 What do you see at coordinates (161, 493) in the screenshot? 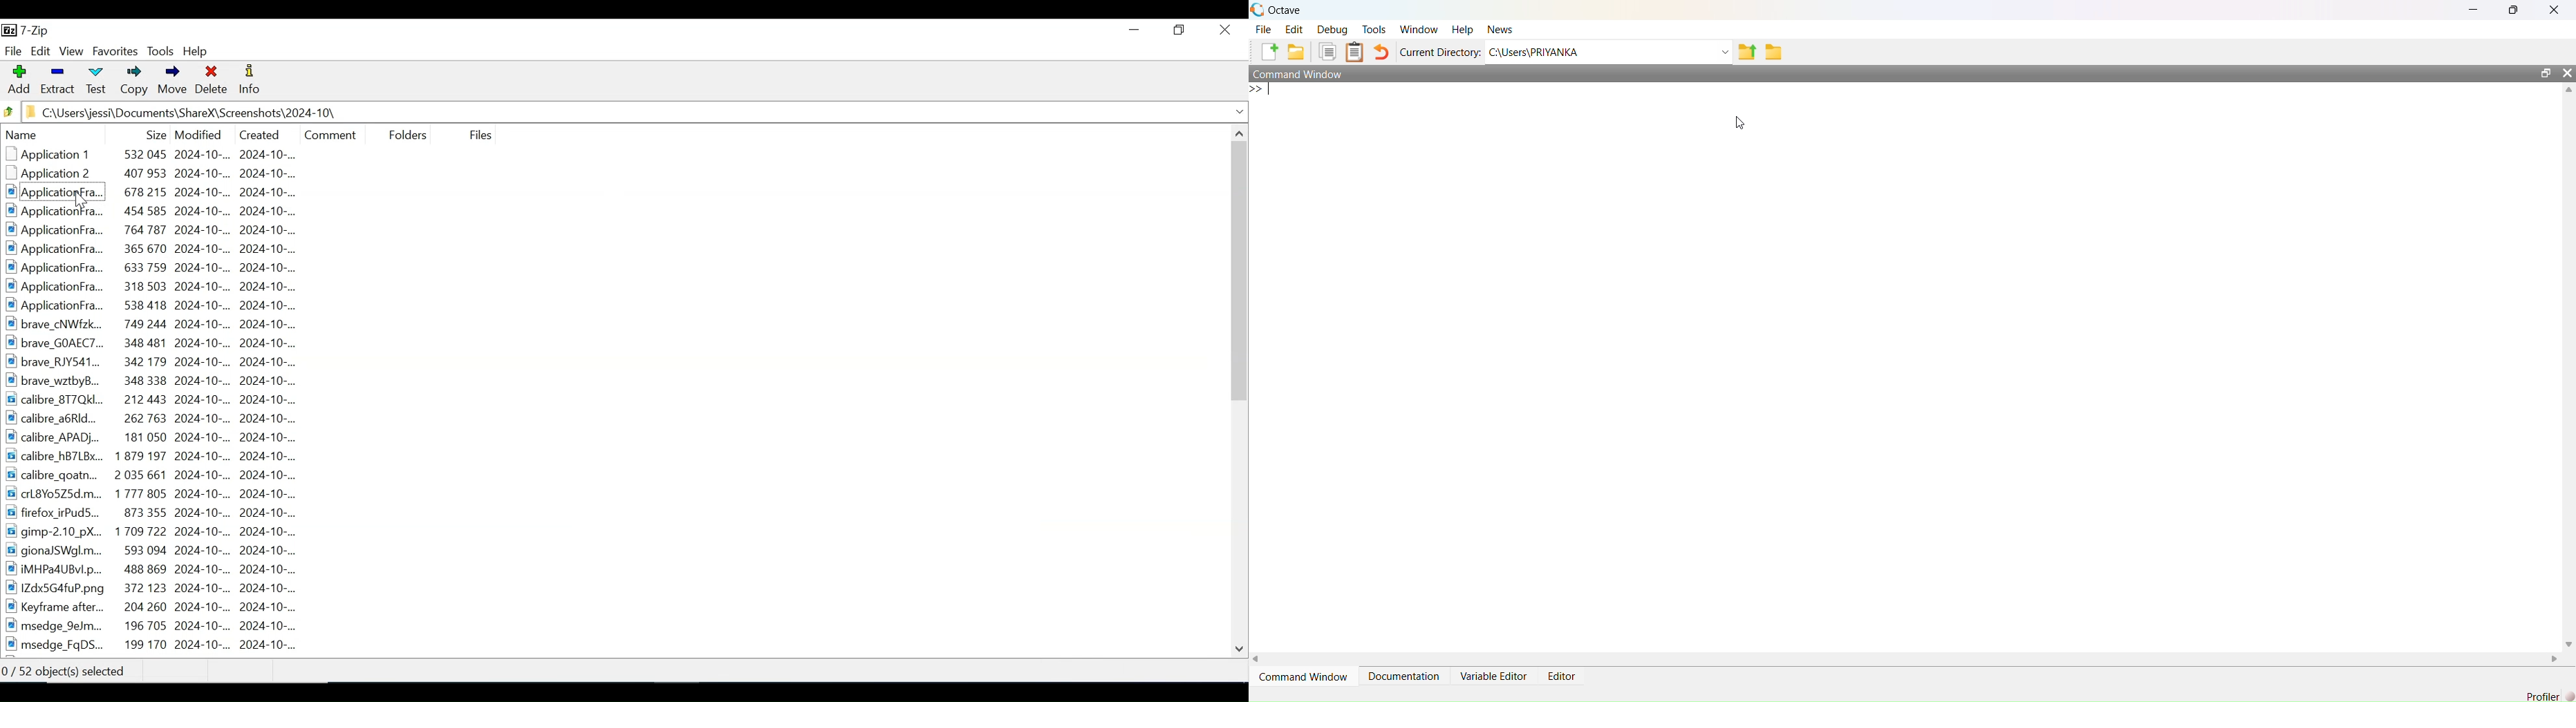
I see `carl8Yo5Z25d.m... 1777 805 2024-10-.. 2024-10-...` at bounding box center [161, 493].